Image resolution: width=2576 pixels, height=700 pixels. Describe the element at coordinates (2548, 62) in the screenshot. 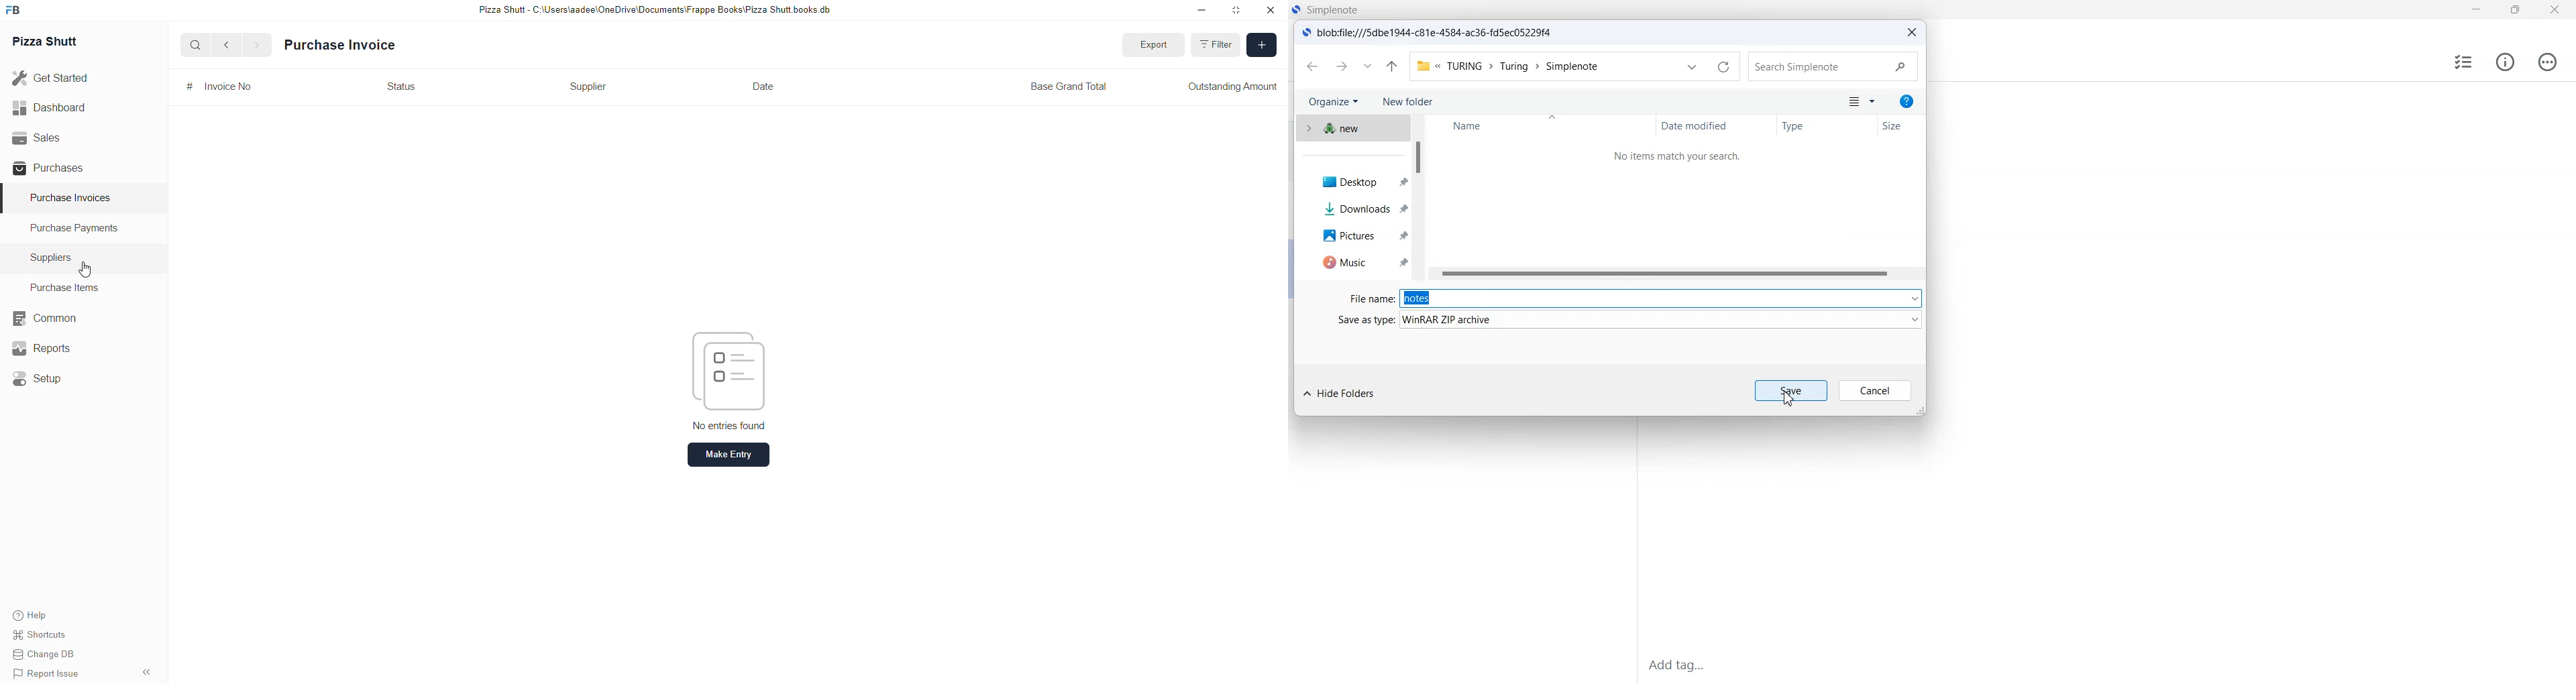

I see `Action` at that location.